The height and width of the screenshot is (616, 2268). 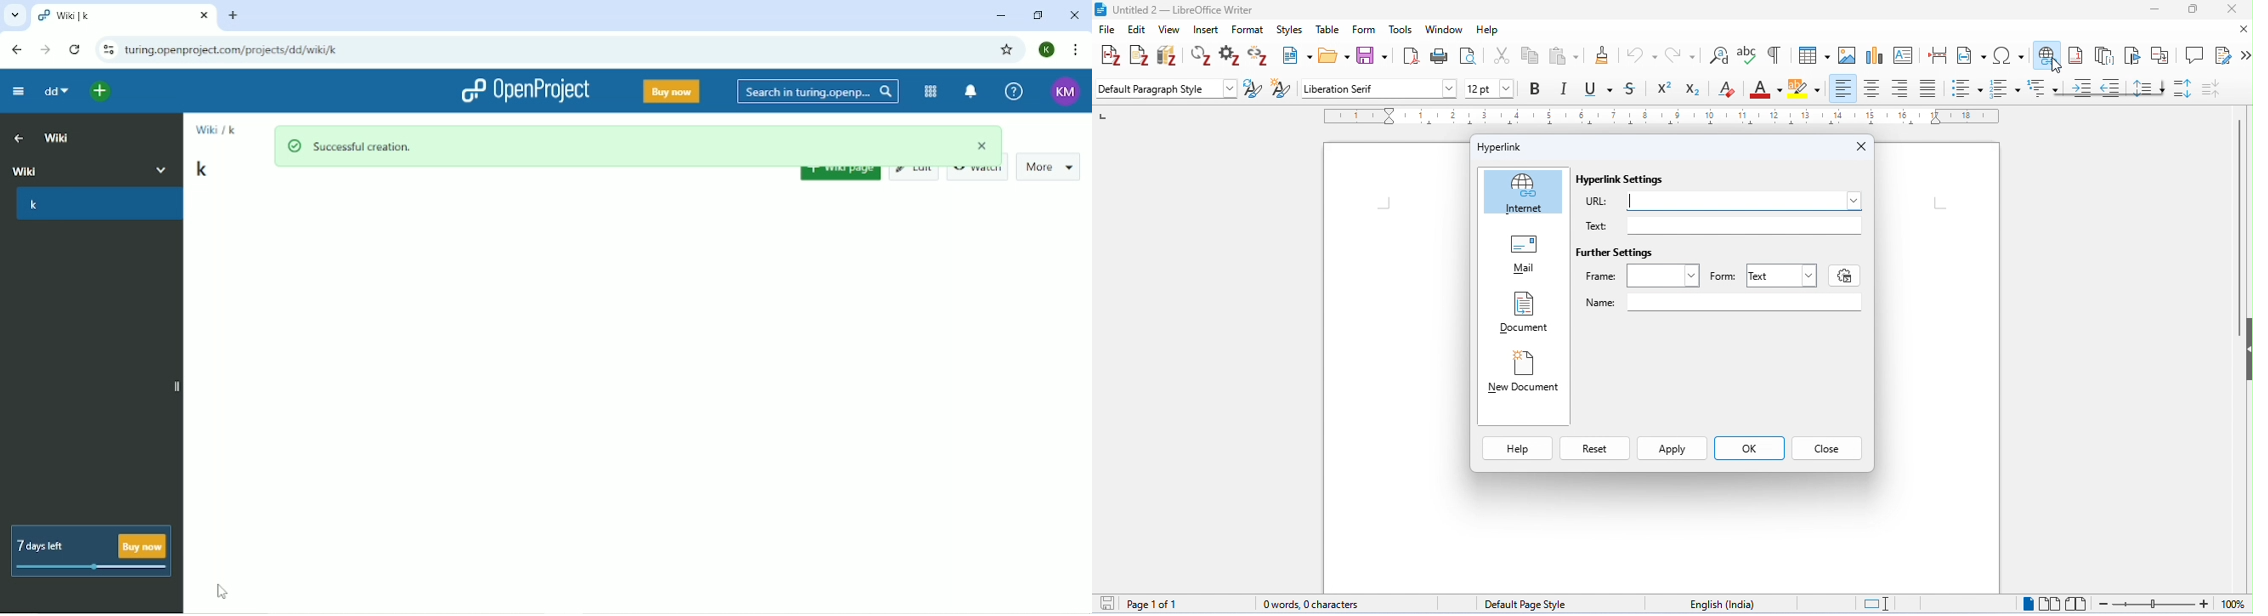 I want to click on font style, so click(x=1379, y=89).